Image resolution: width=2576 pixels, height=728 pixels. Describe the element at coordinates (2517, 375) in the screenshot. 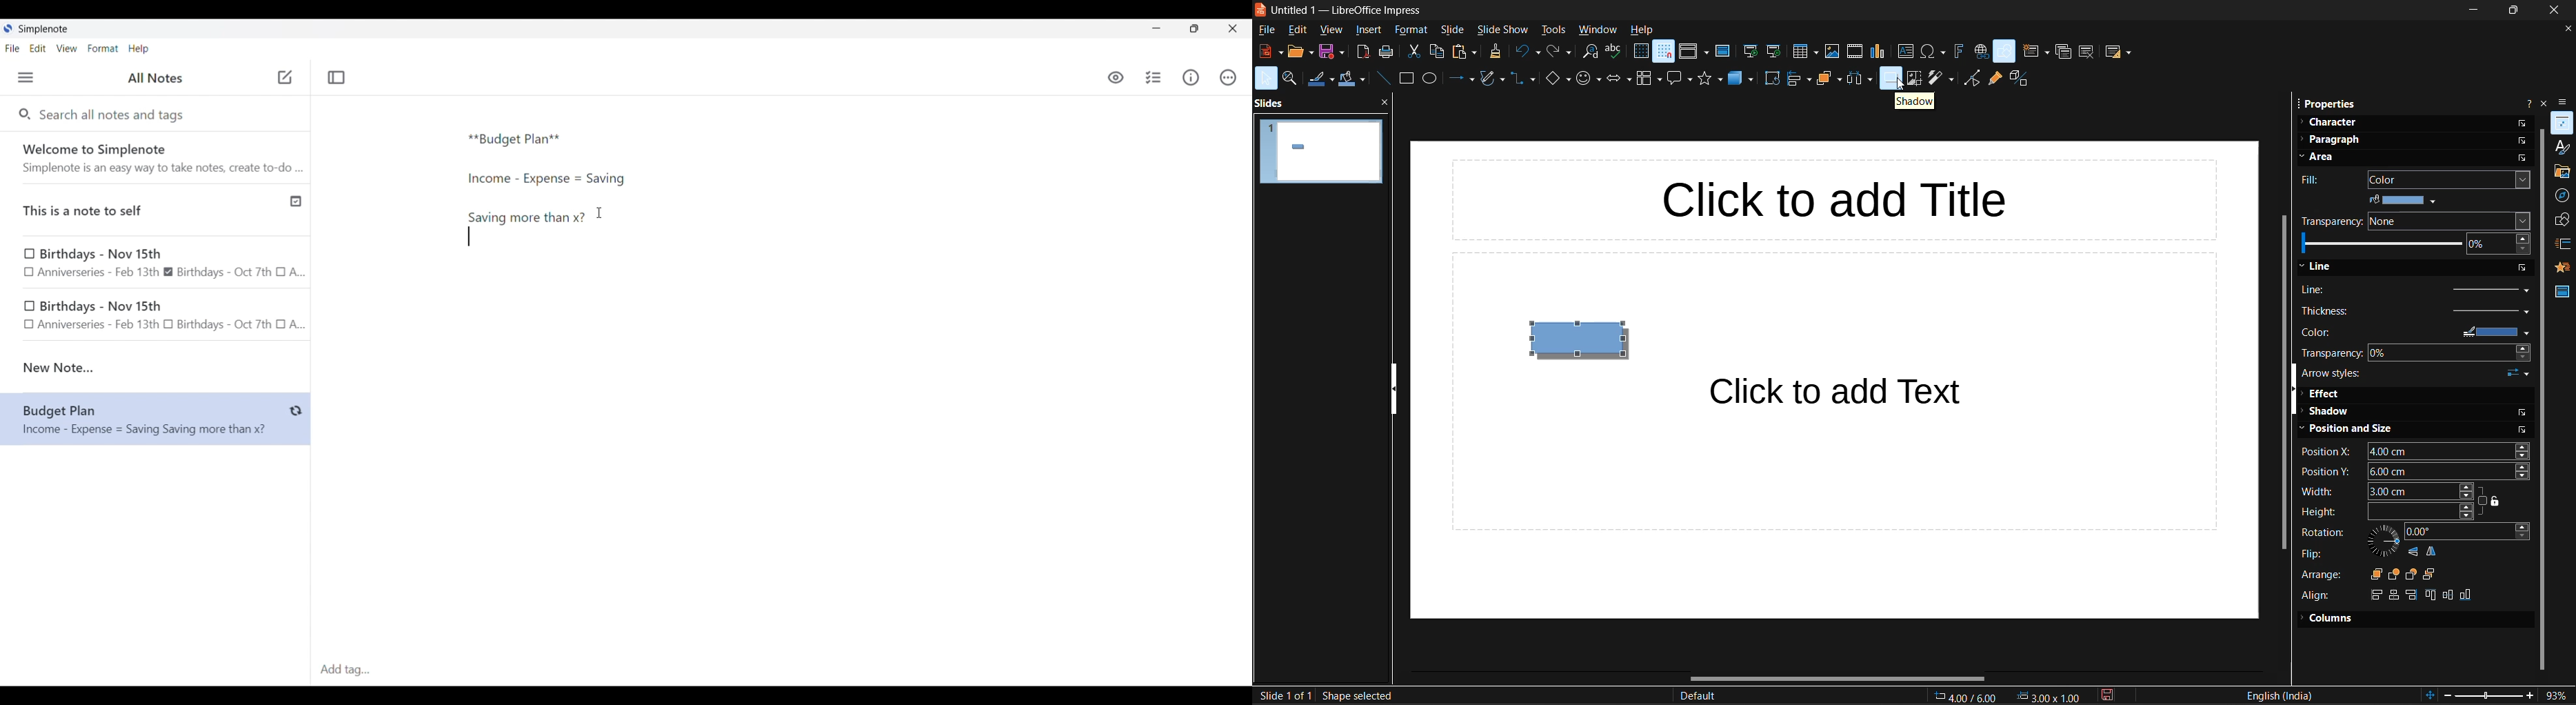

I see `select start and end arrowheads for lines` at that location.